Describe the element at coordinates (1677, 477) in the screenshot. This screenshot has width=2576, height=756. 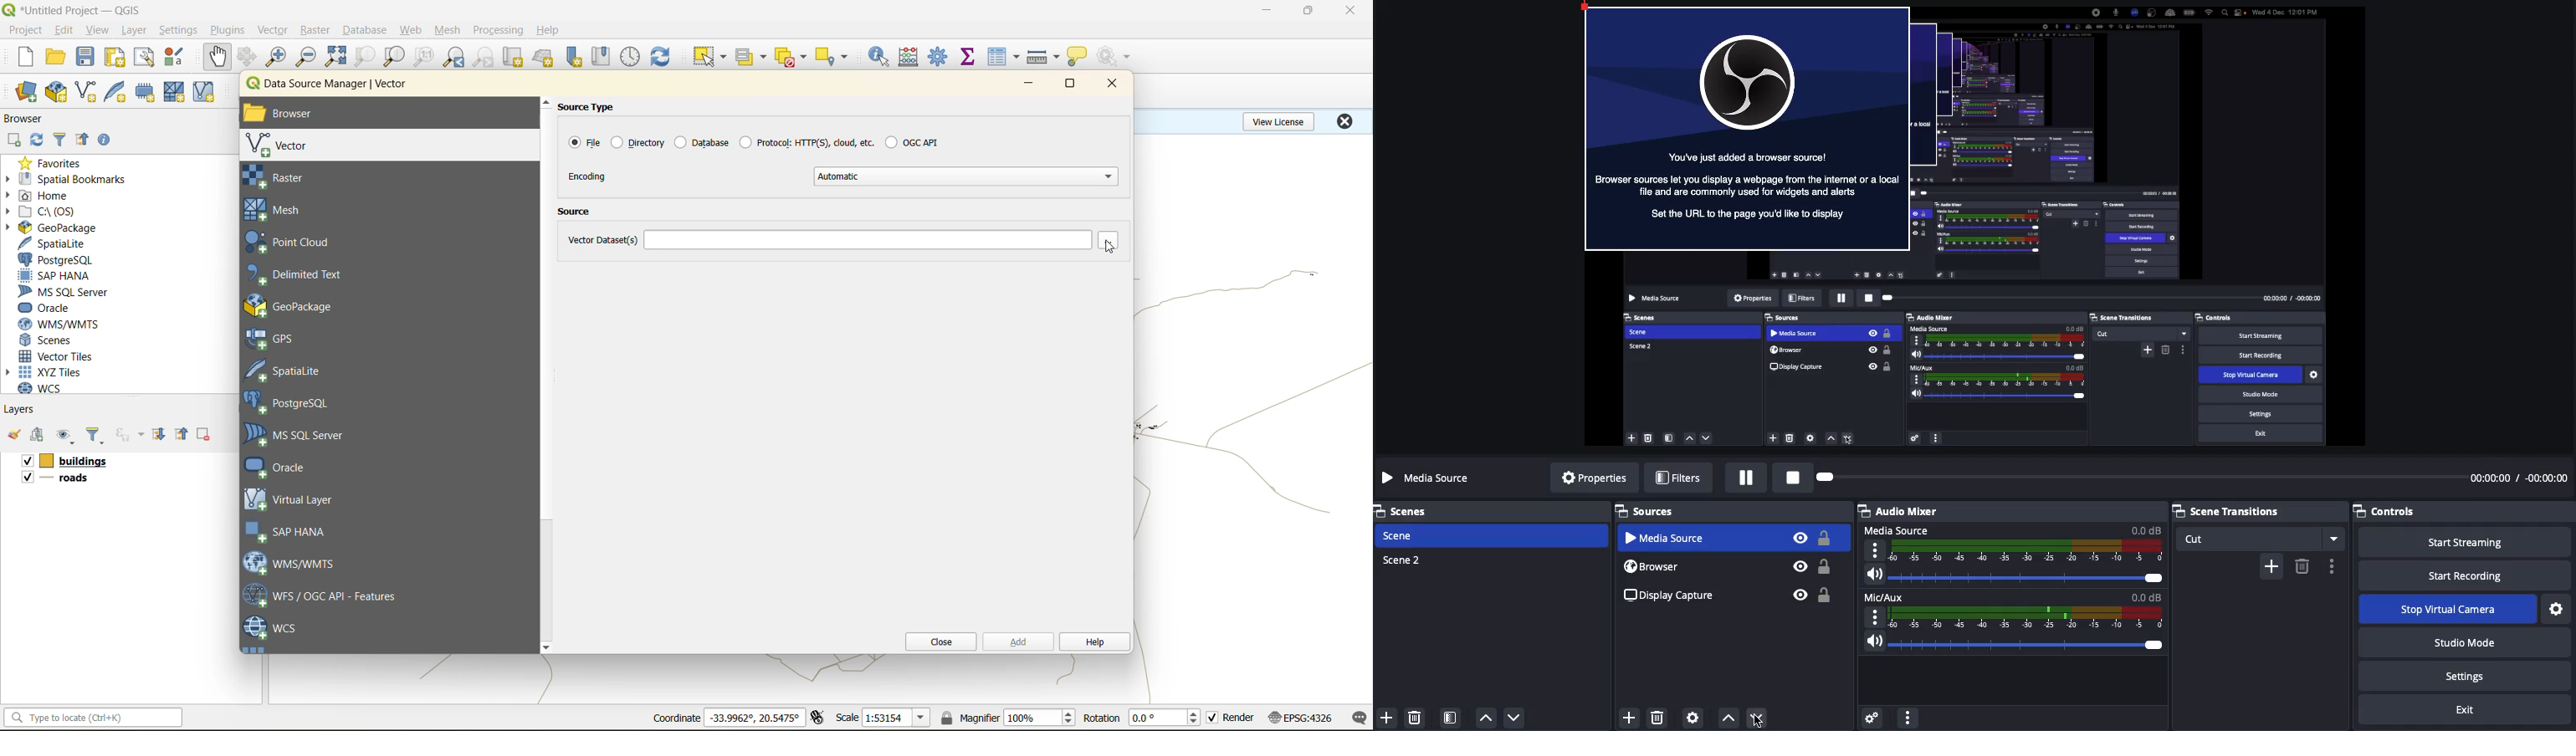
I see `Filters` at that location.